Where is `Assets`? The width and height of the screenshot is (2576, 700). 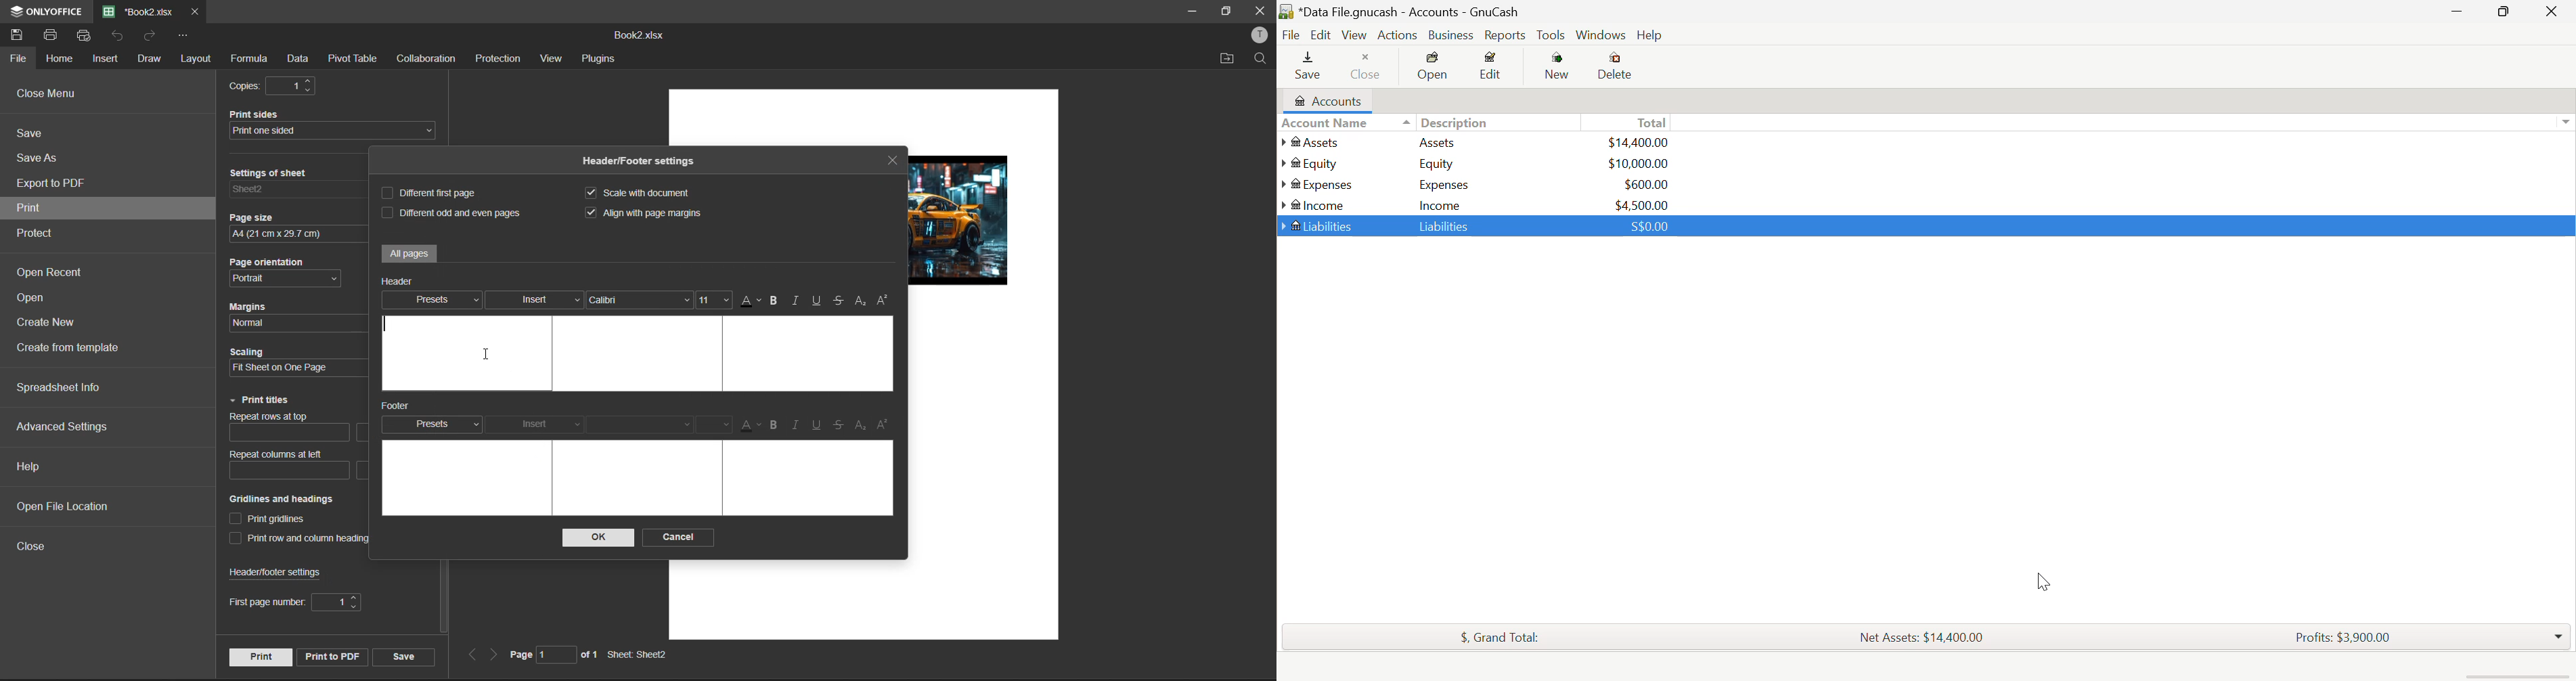 Assets is located at coordinates (1438, 141).